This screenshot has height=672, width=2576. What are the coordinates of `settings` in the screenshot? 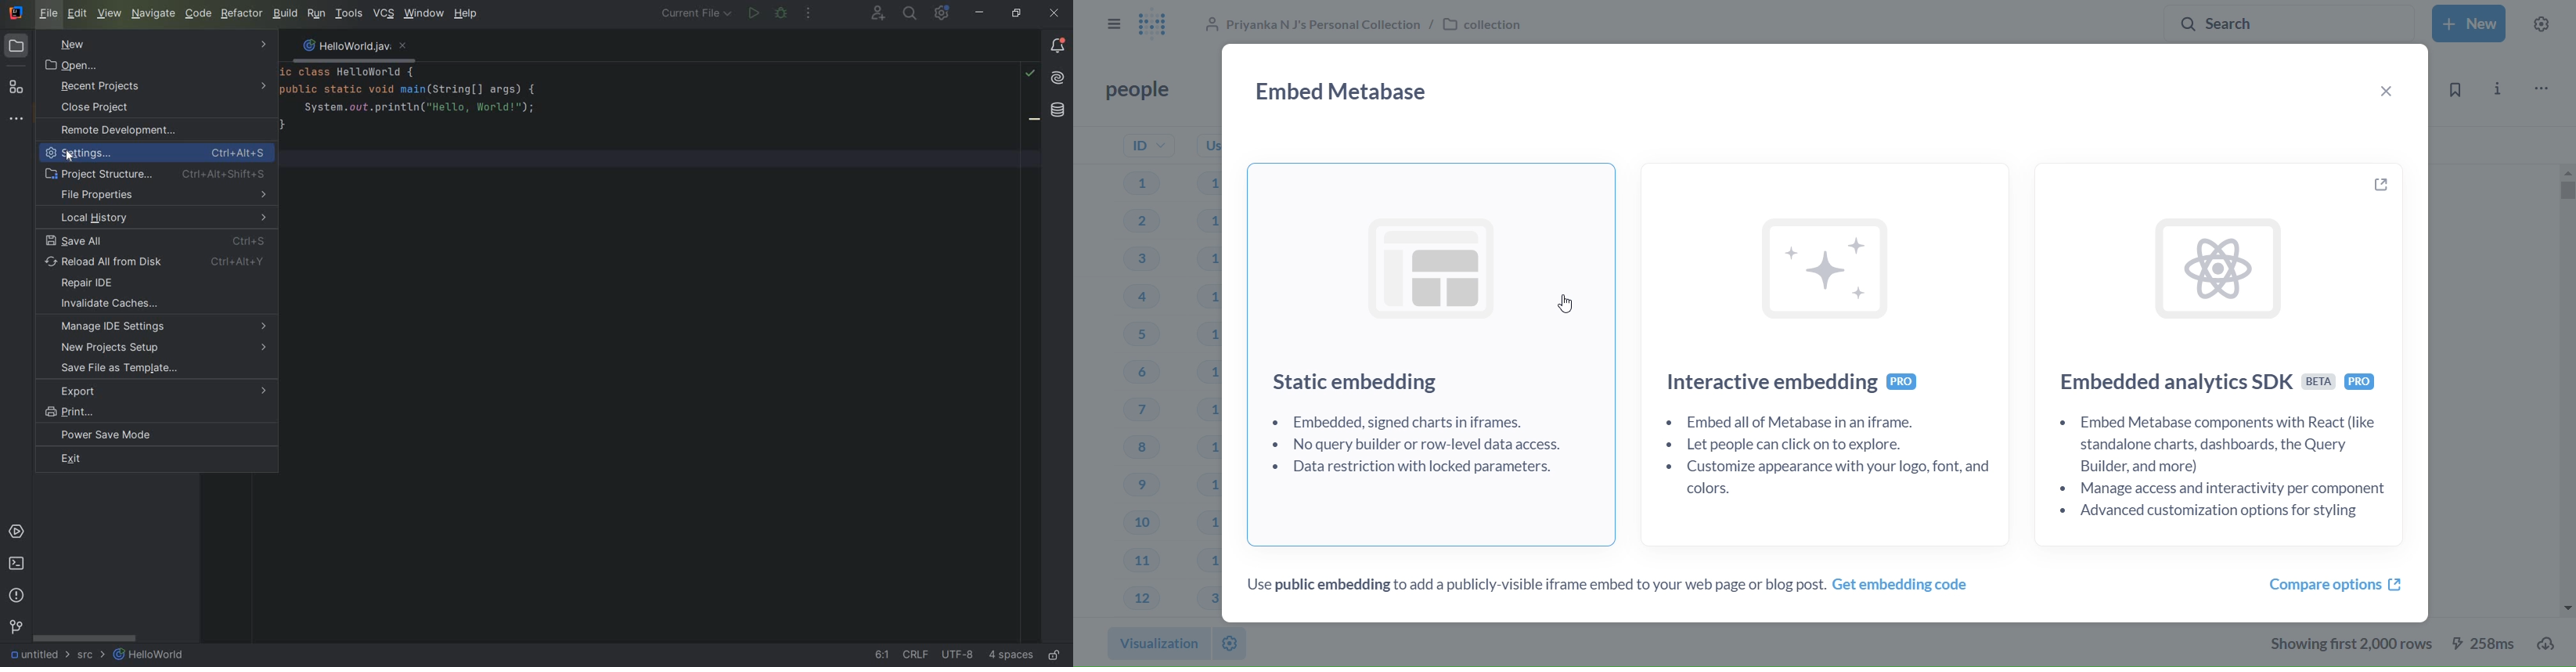 It's located at (158, 153).